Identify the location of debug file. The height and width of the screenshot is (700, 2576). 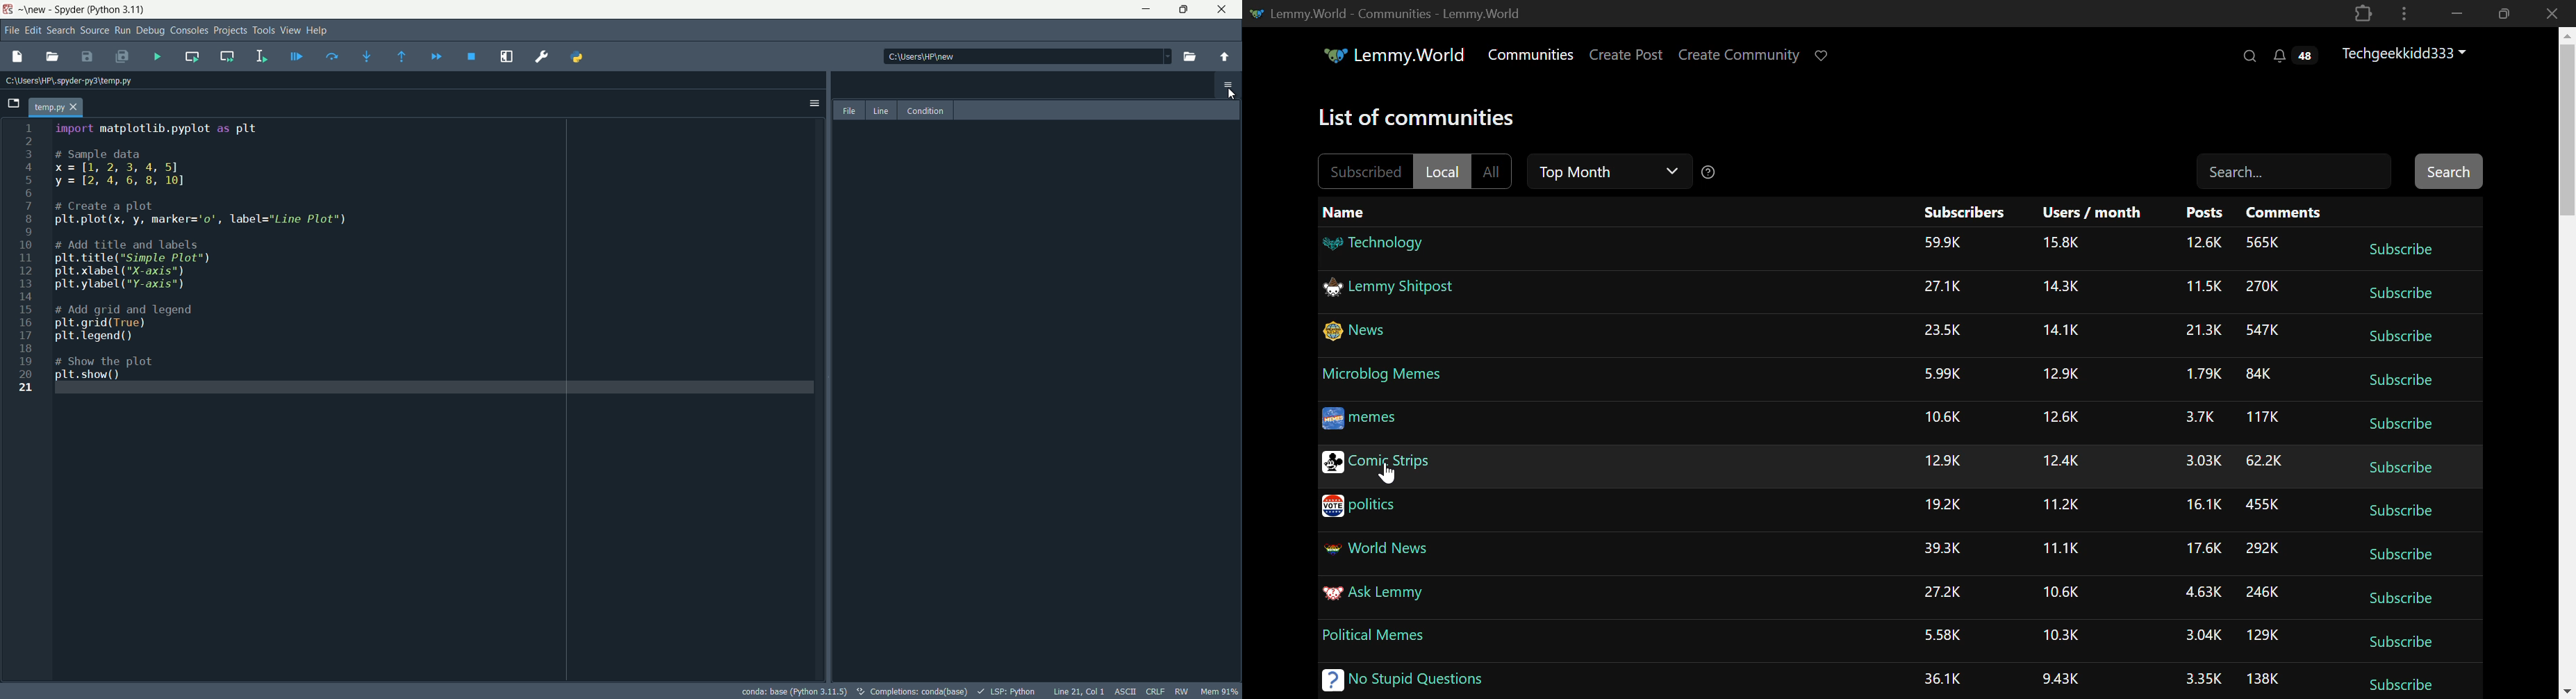
(297, 55).